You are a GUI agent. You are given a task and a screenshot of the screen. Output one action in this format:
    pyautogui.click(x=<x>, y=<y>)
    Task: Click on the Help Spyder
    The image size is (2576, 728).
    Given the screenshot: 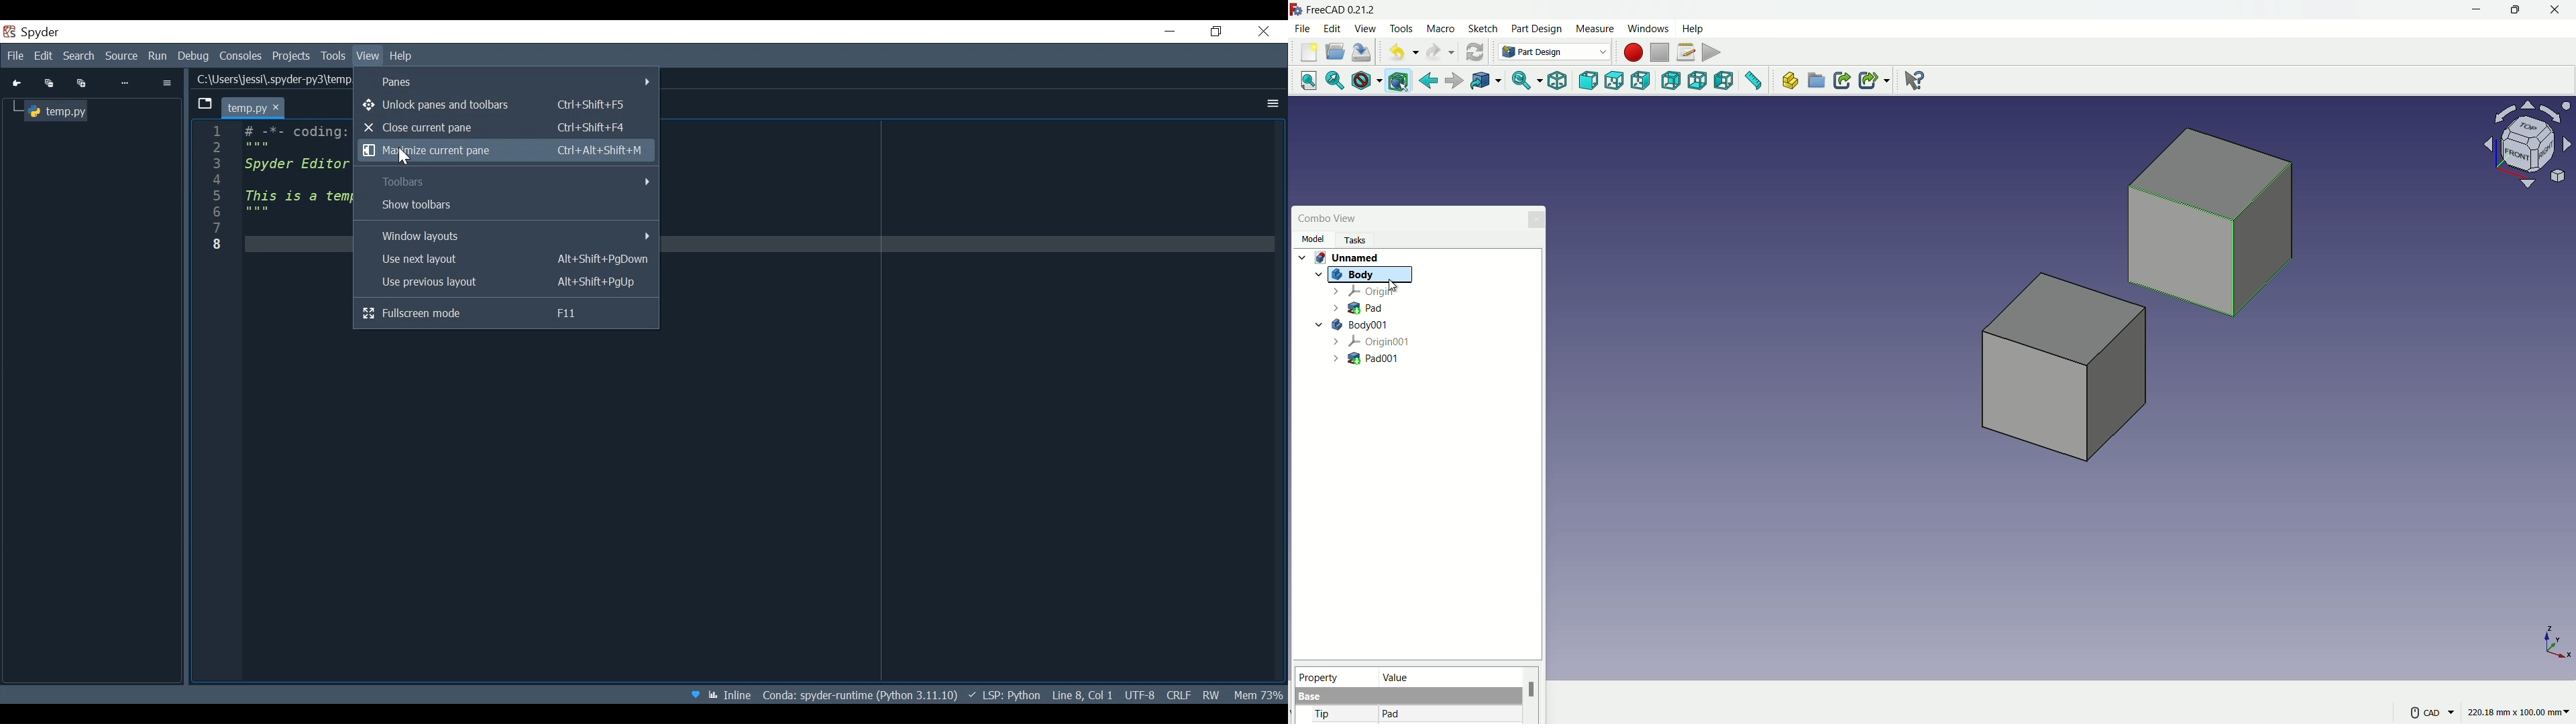 What is the action you would take?
    pyautogui.click(x=694, y=694)
    